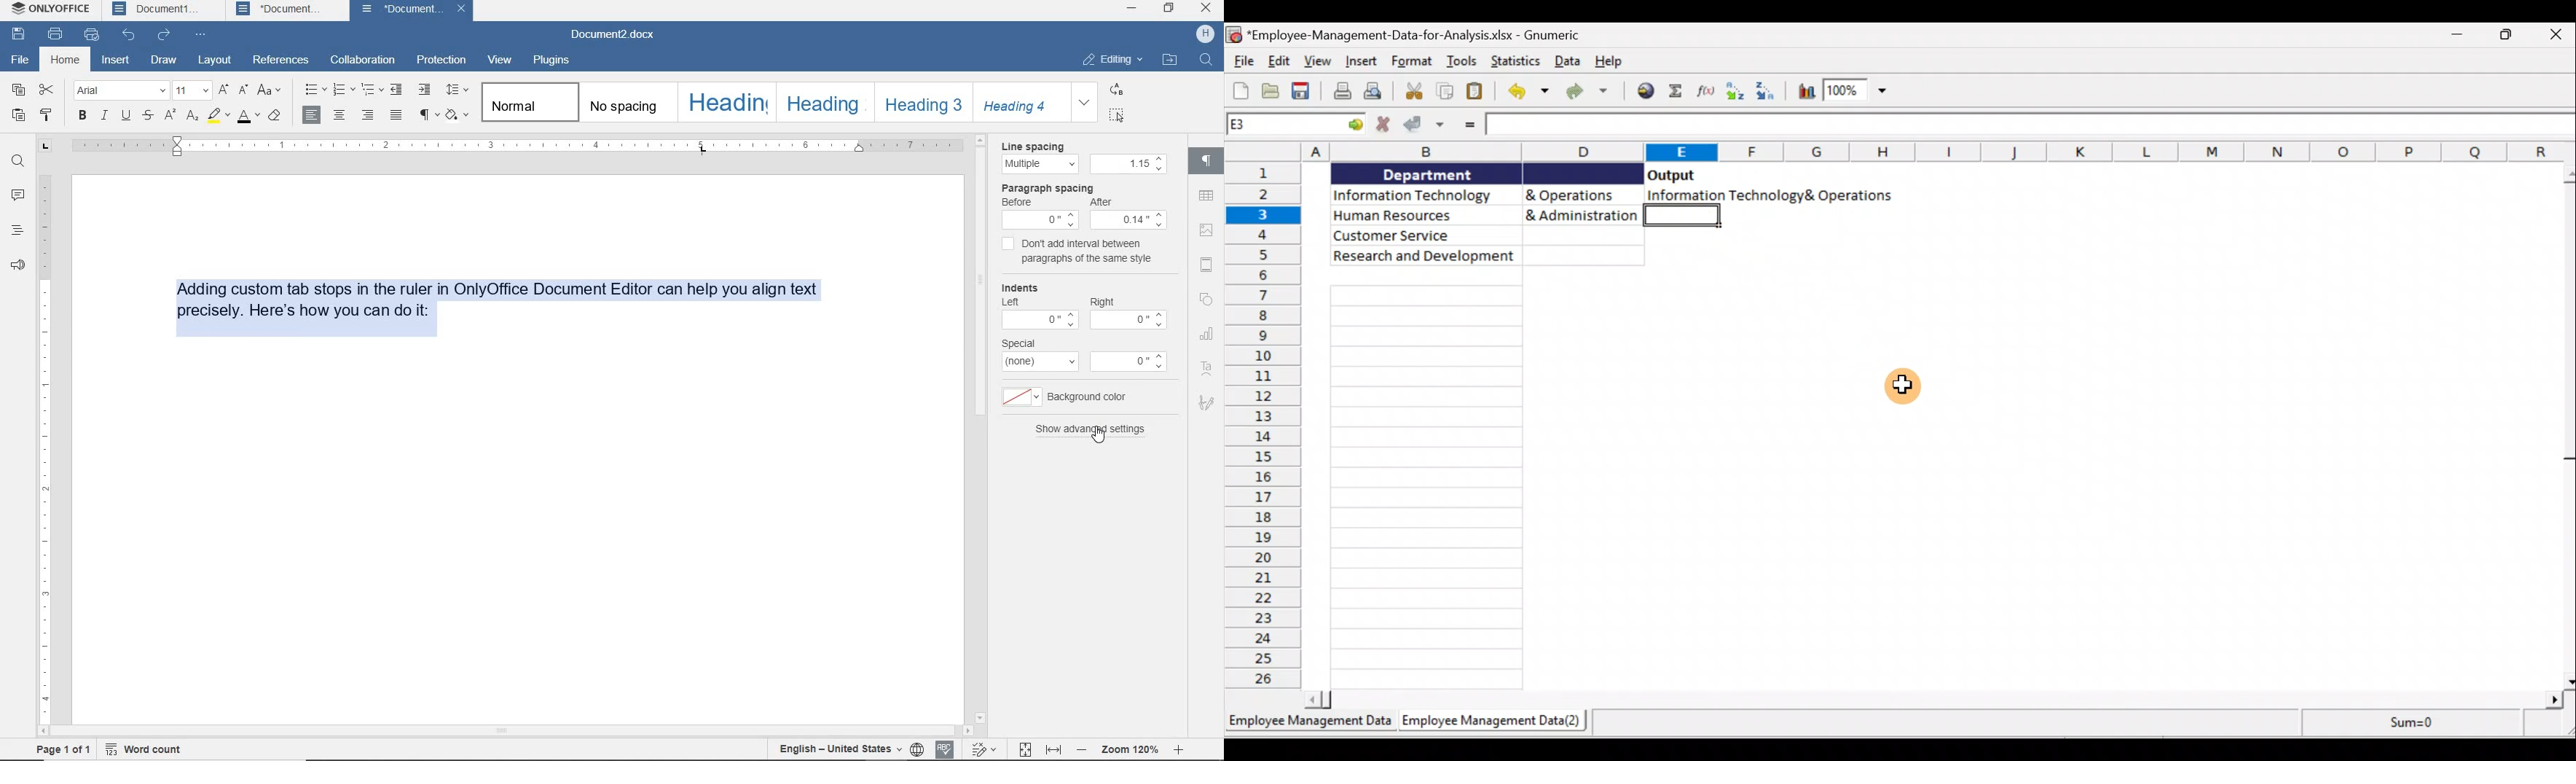 This screenshot has width=2576, height=784. Describe the element at coordinates (725, 103) in the screenshot. I see `heading 1` at that location.